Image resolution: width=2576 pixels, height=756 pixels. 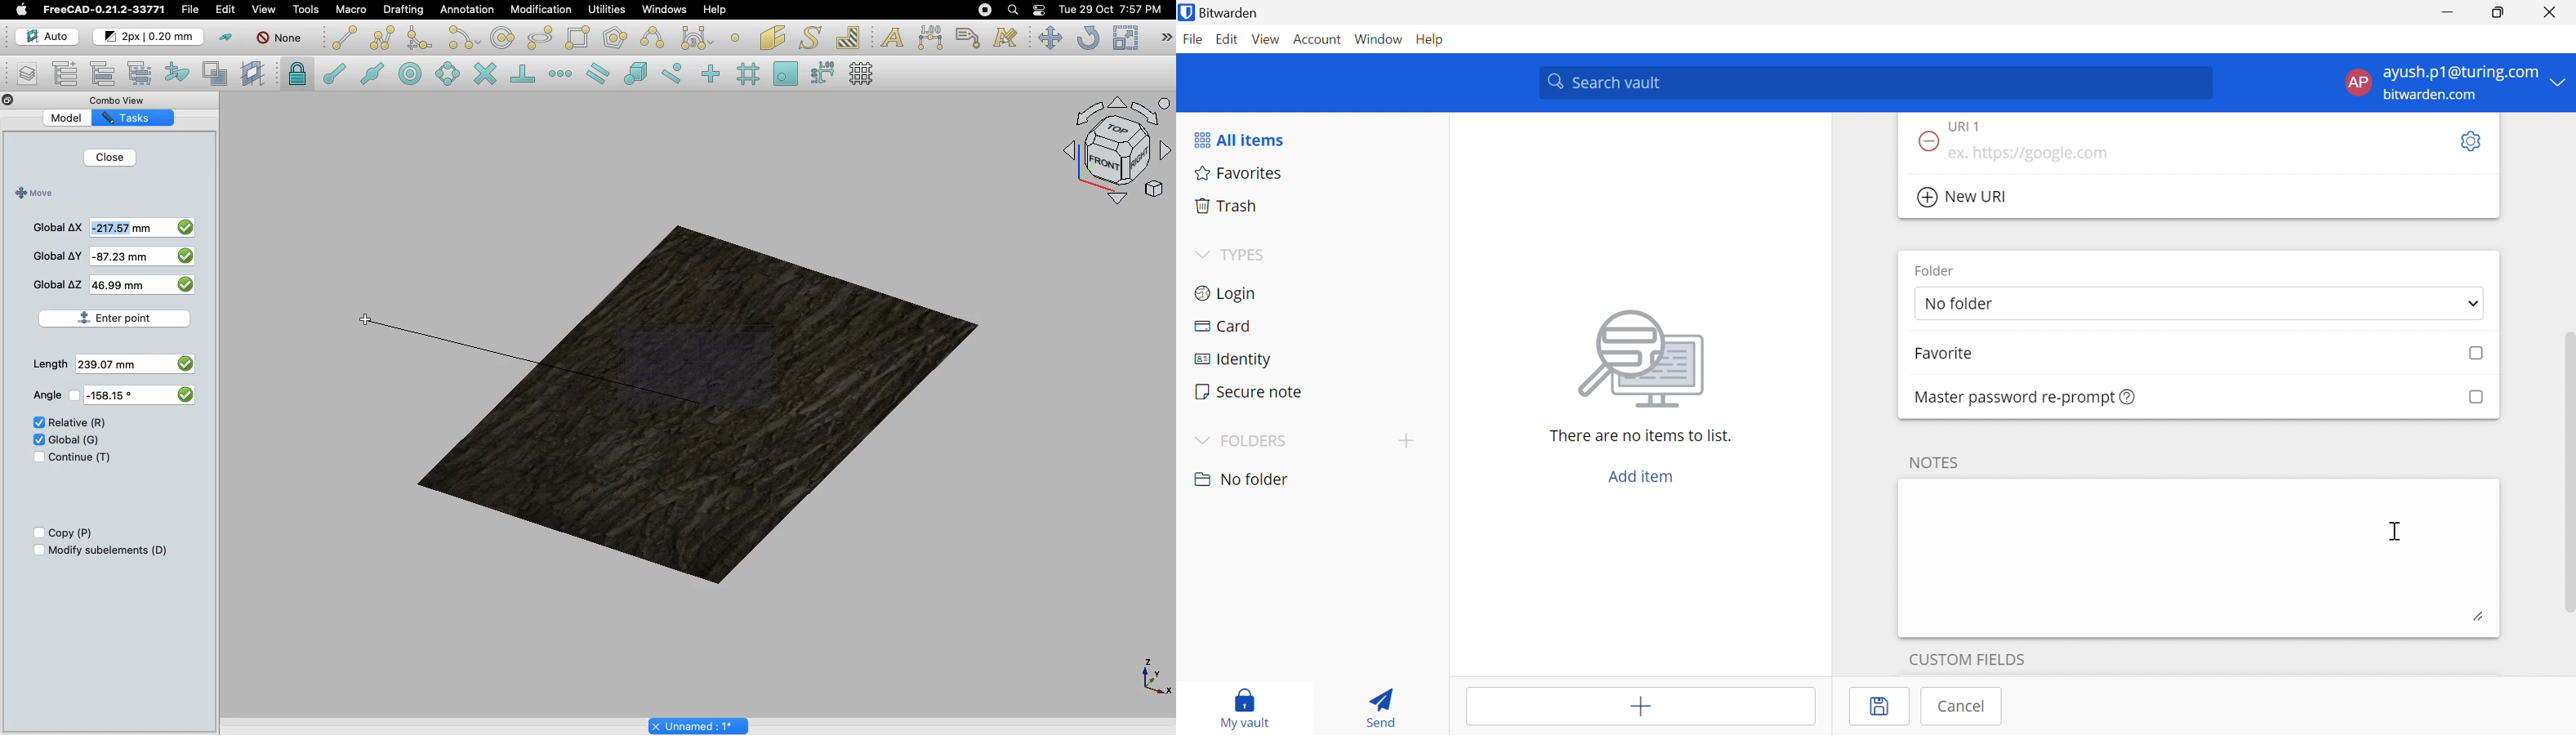 I want to click on Point, so click(x=735, y=36).